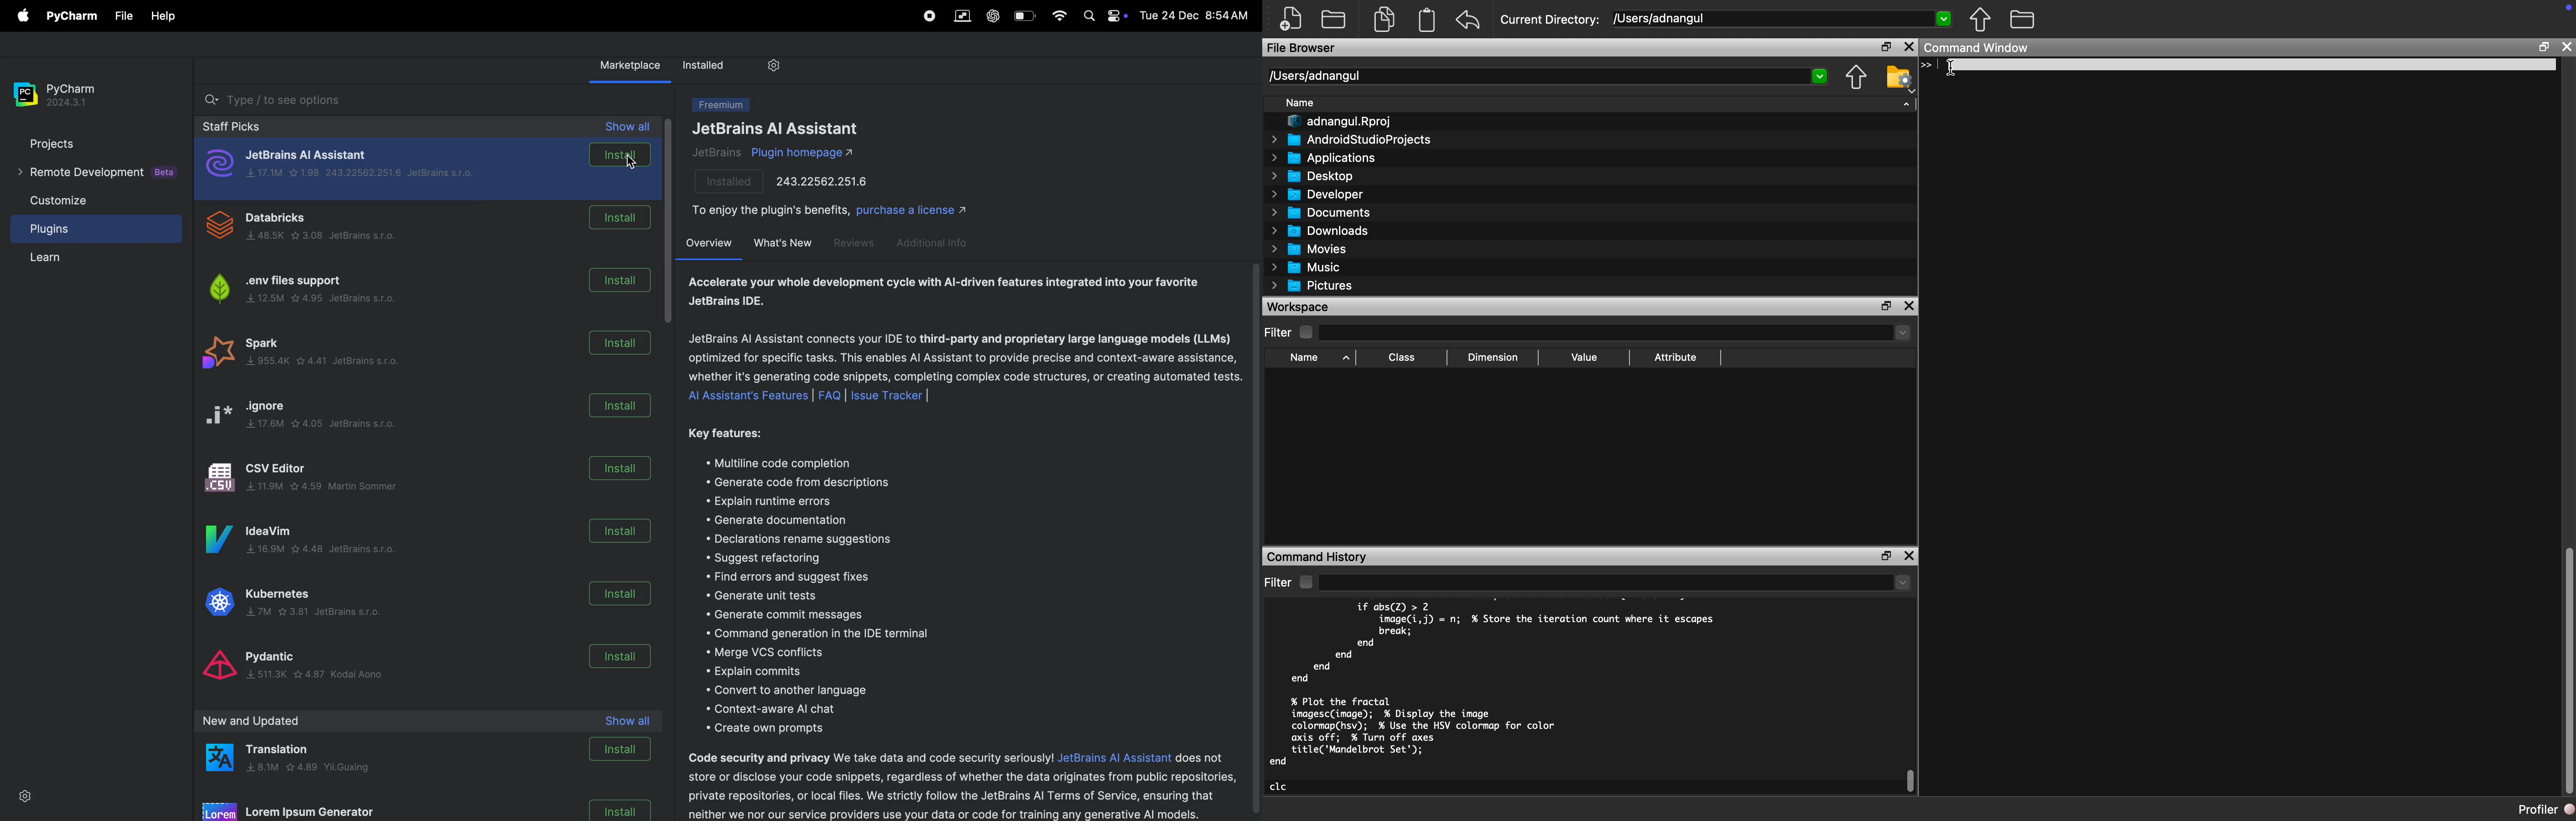 The height and width of the screenshot is (840, 2576). I want to click on enjoy benifits, so click(839, 210).